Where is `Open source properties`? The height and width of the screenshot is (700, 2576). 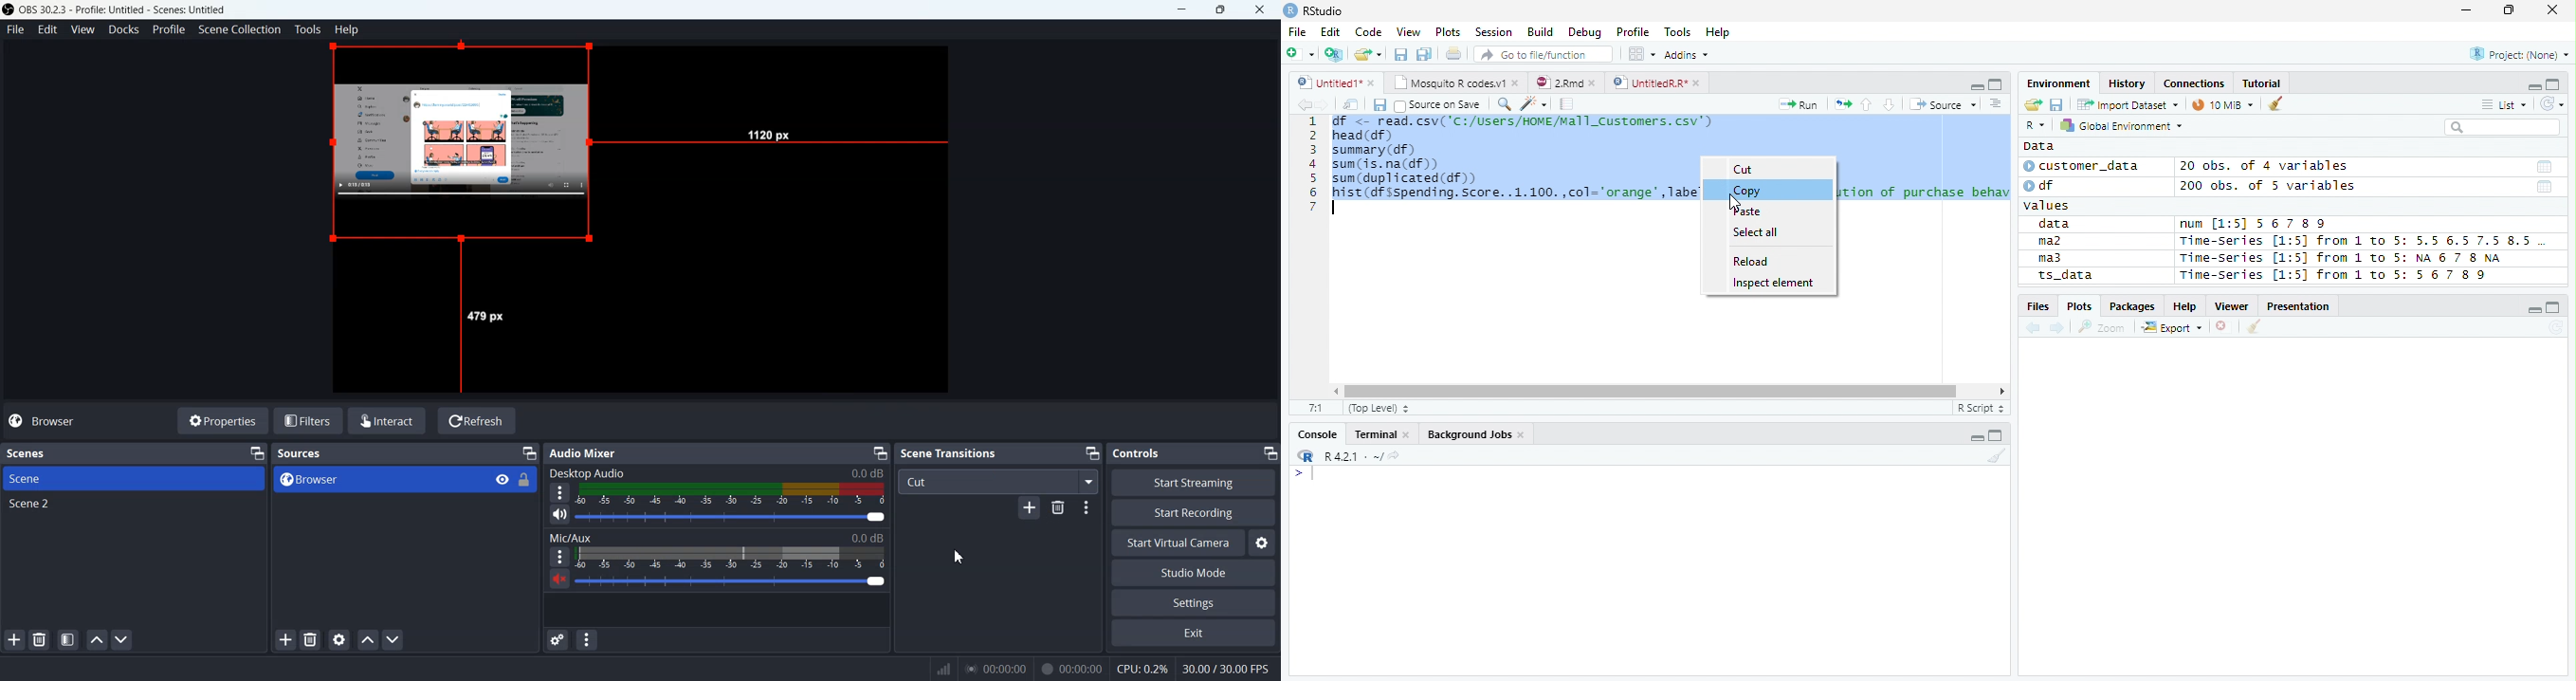
Open source properties is located at coordinates (339, 639).